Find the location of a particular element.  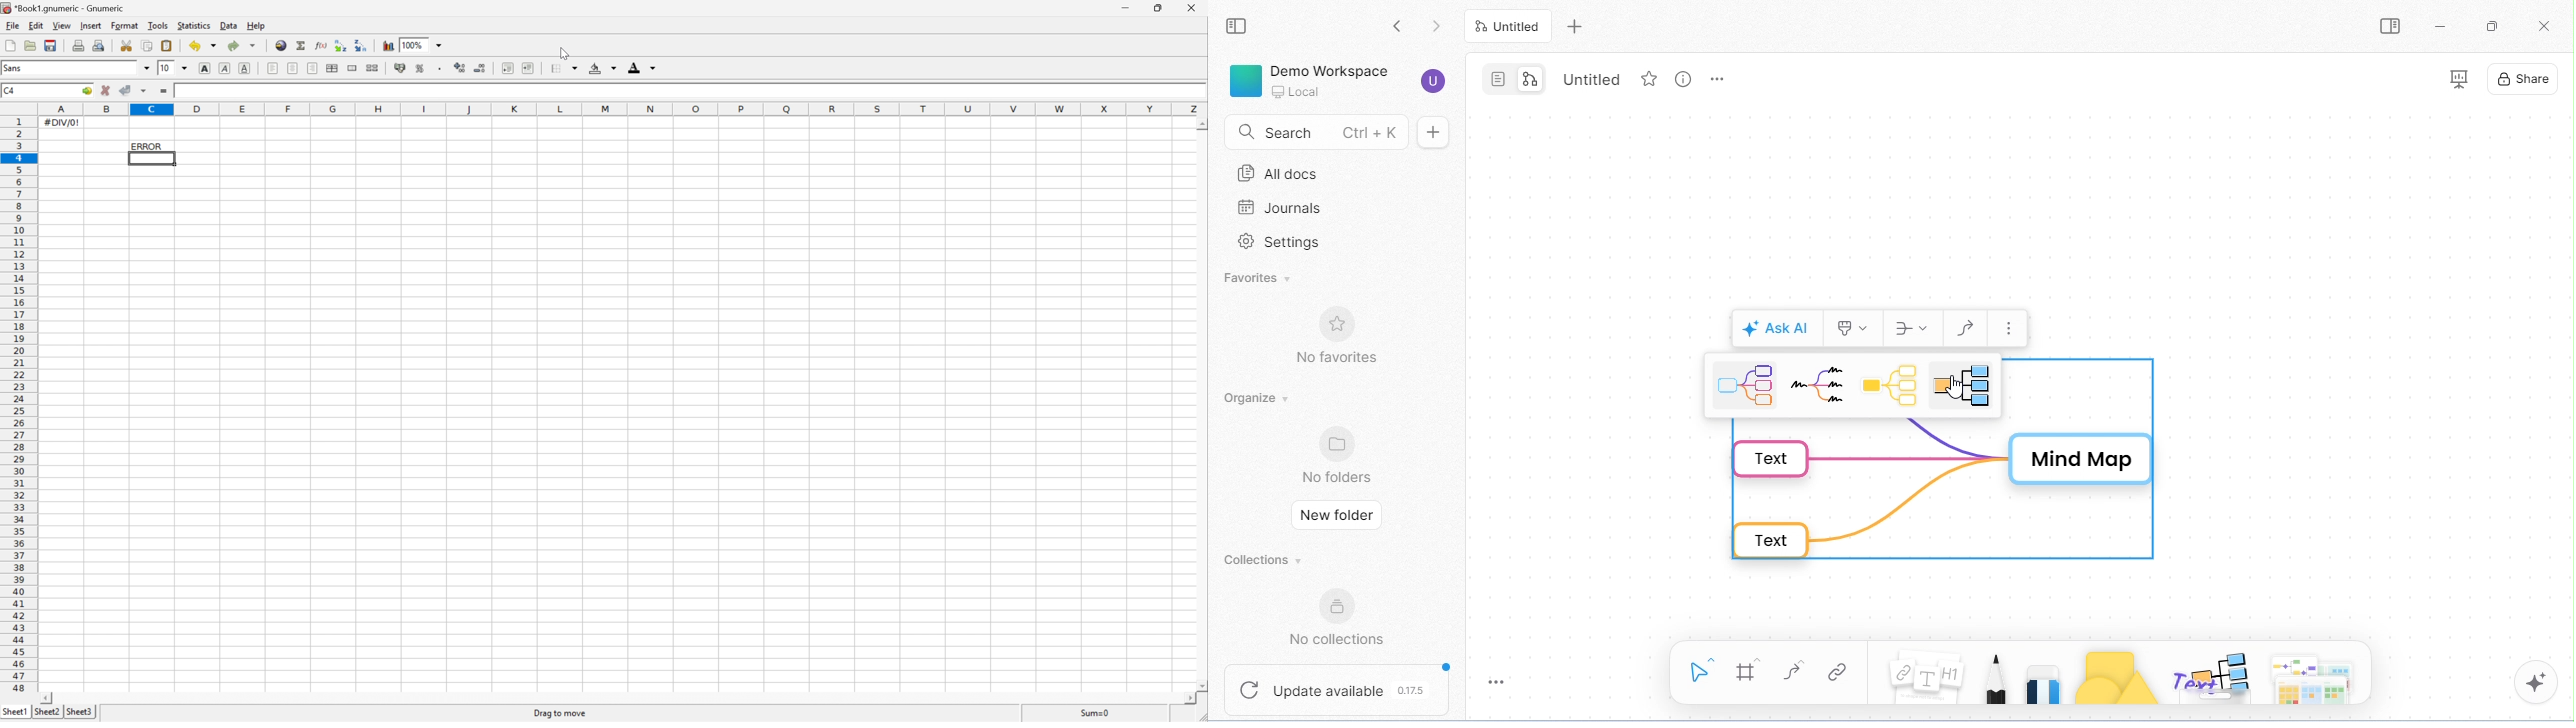

C4 is located at coordinates (9, 90).